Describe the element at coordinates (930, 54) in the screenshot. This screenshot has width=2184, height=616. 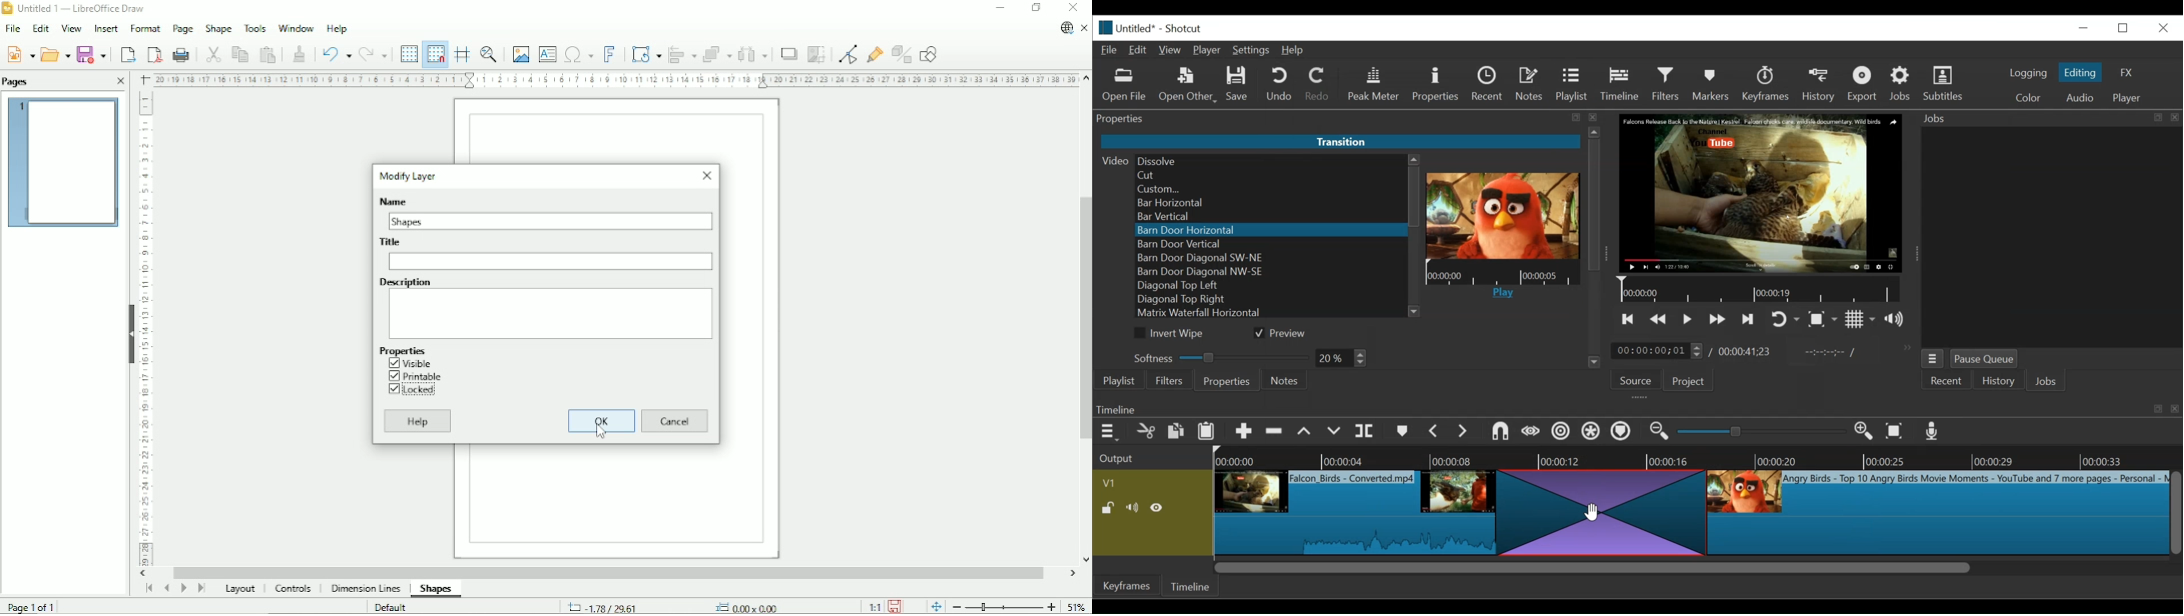
I see `Show draw functions` at that location.